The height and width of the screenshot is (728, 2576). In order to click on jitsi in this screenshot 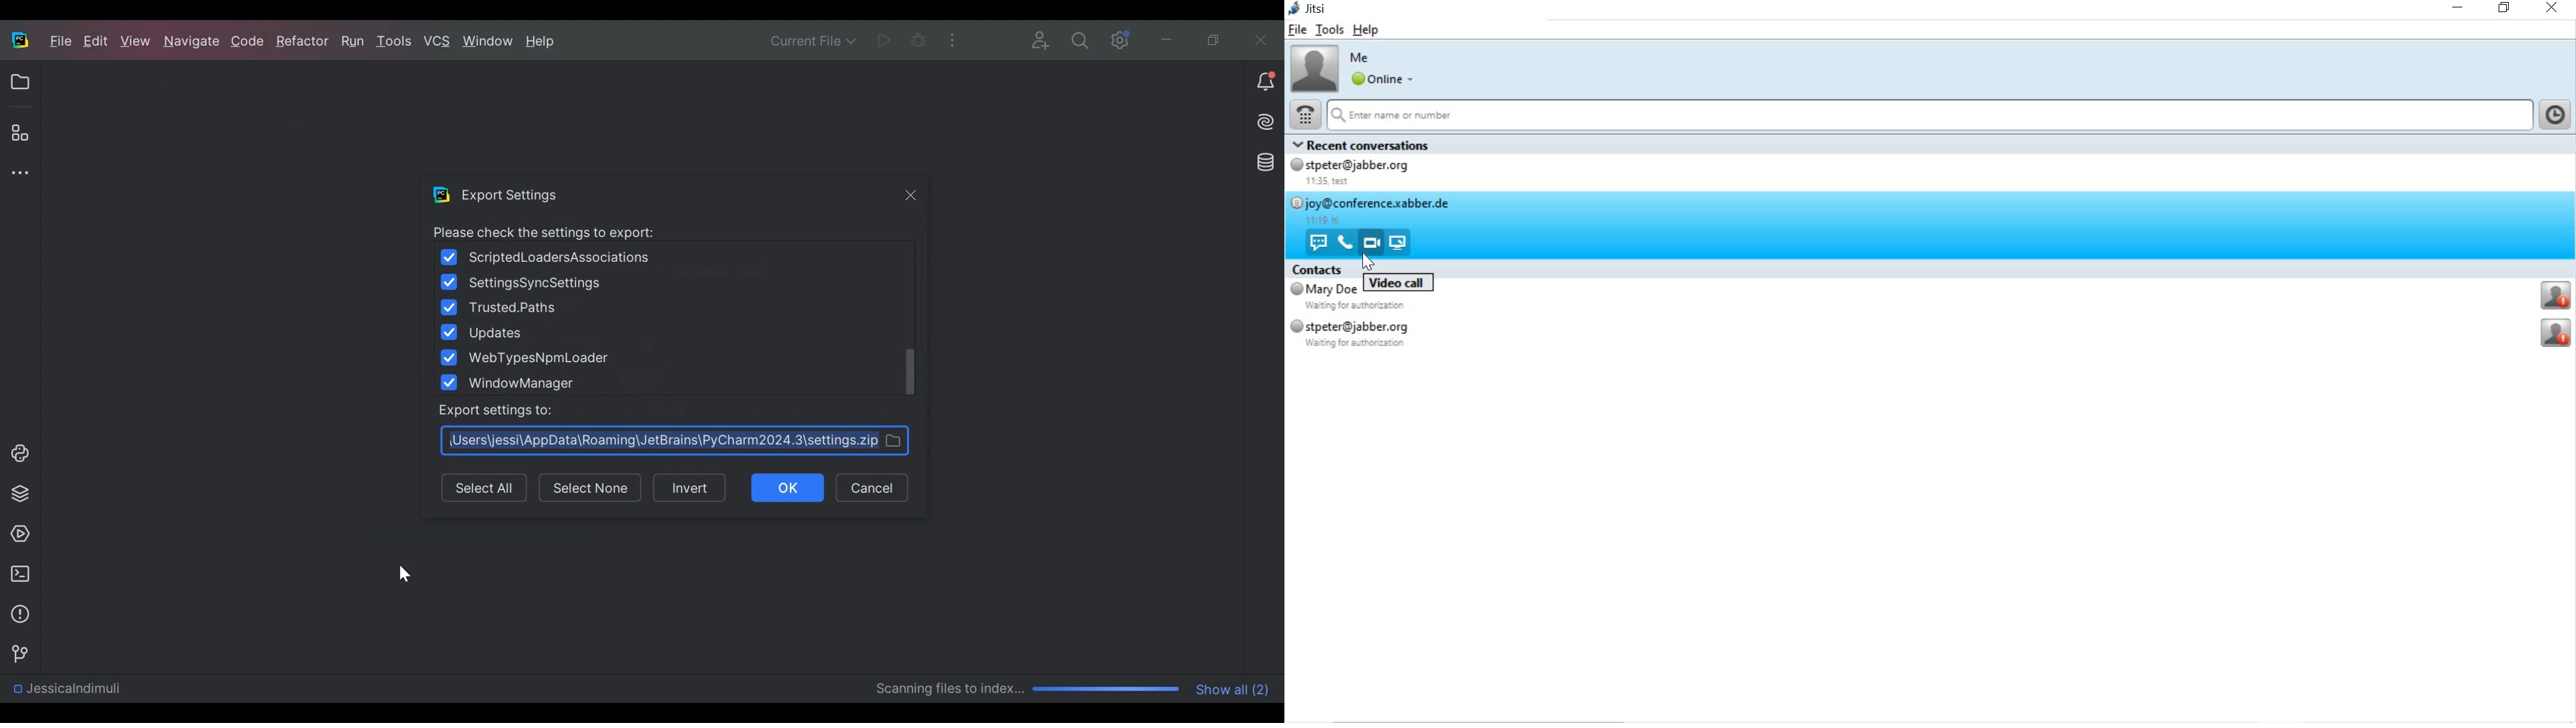, I will do `click(1311, 10)`.